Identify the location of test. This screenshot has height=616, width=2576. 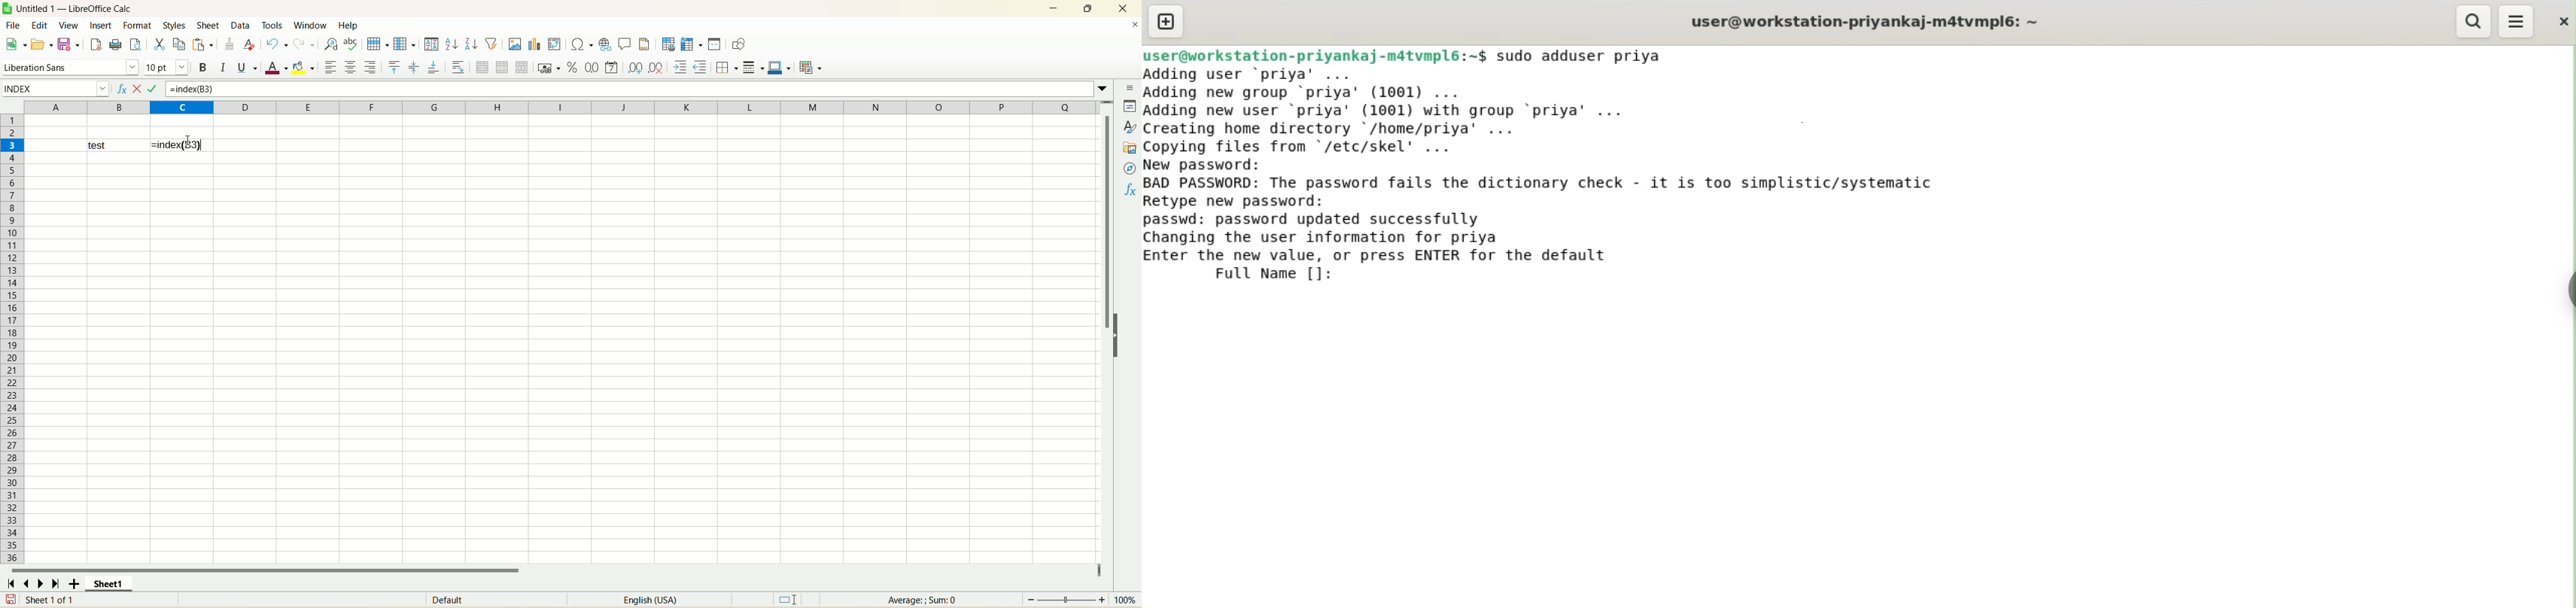
(118, 145).